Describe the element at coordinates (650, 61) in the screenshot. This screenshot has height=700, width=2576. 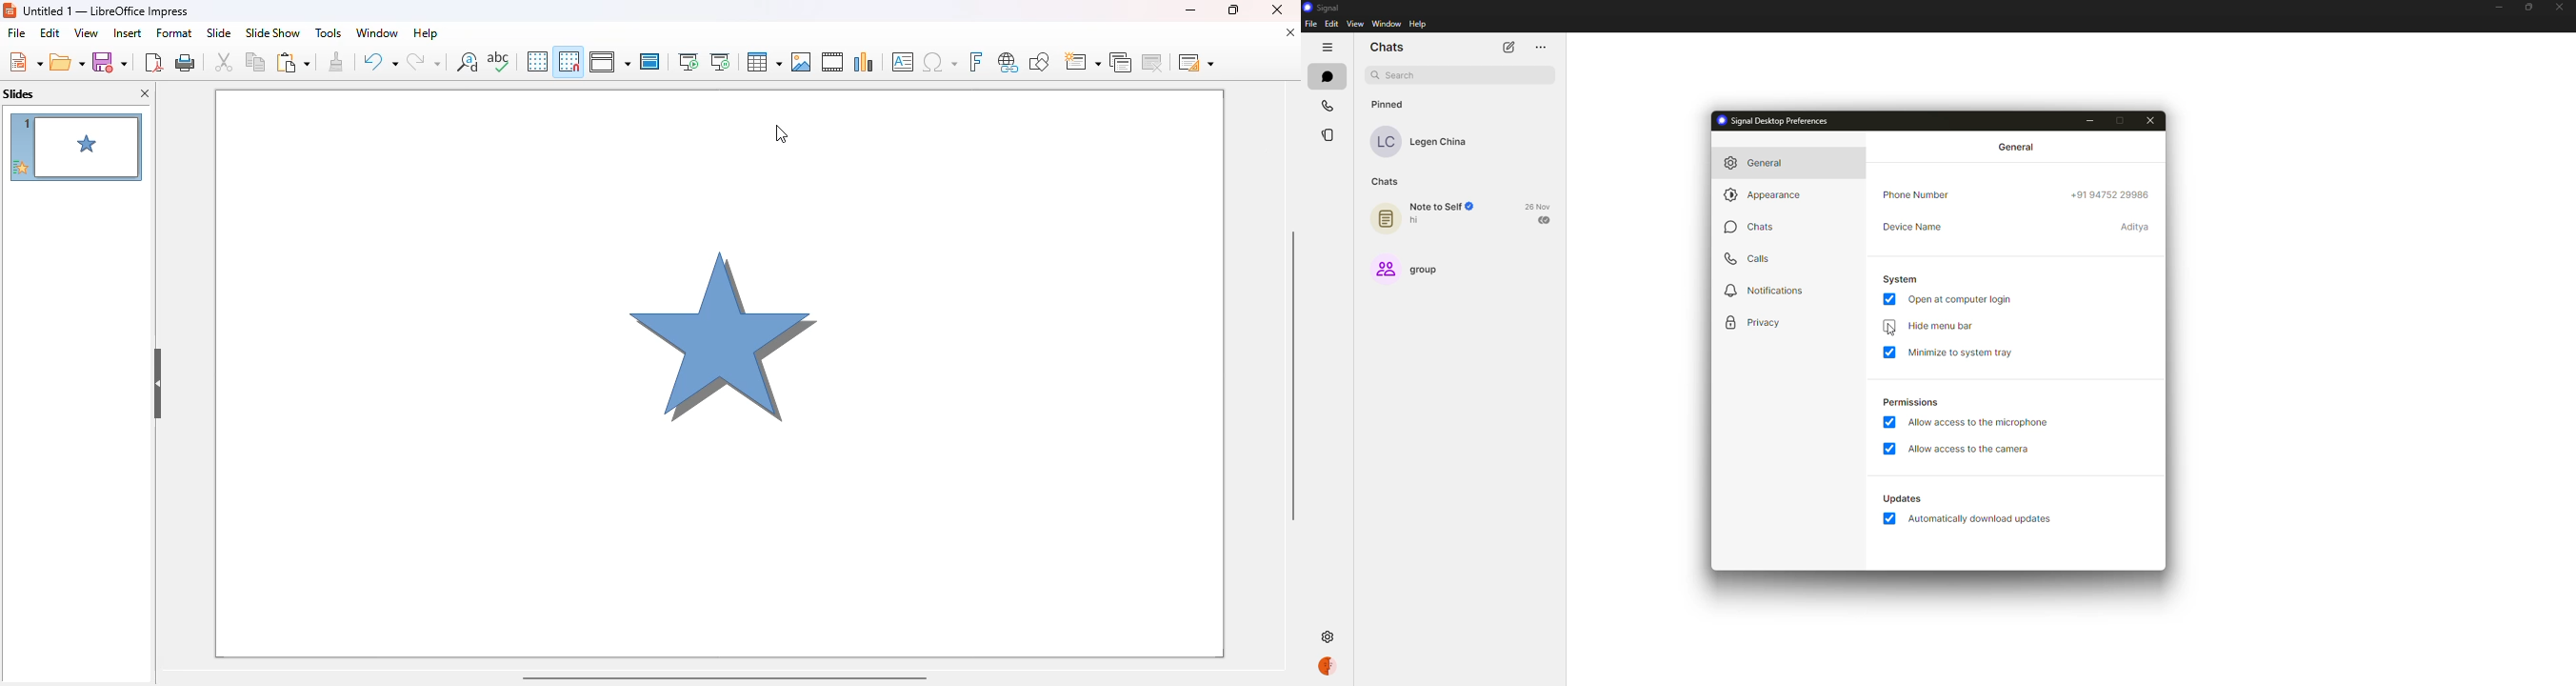
I see `master slide` at that location.